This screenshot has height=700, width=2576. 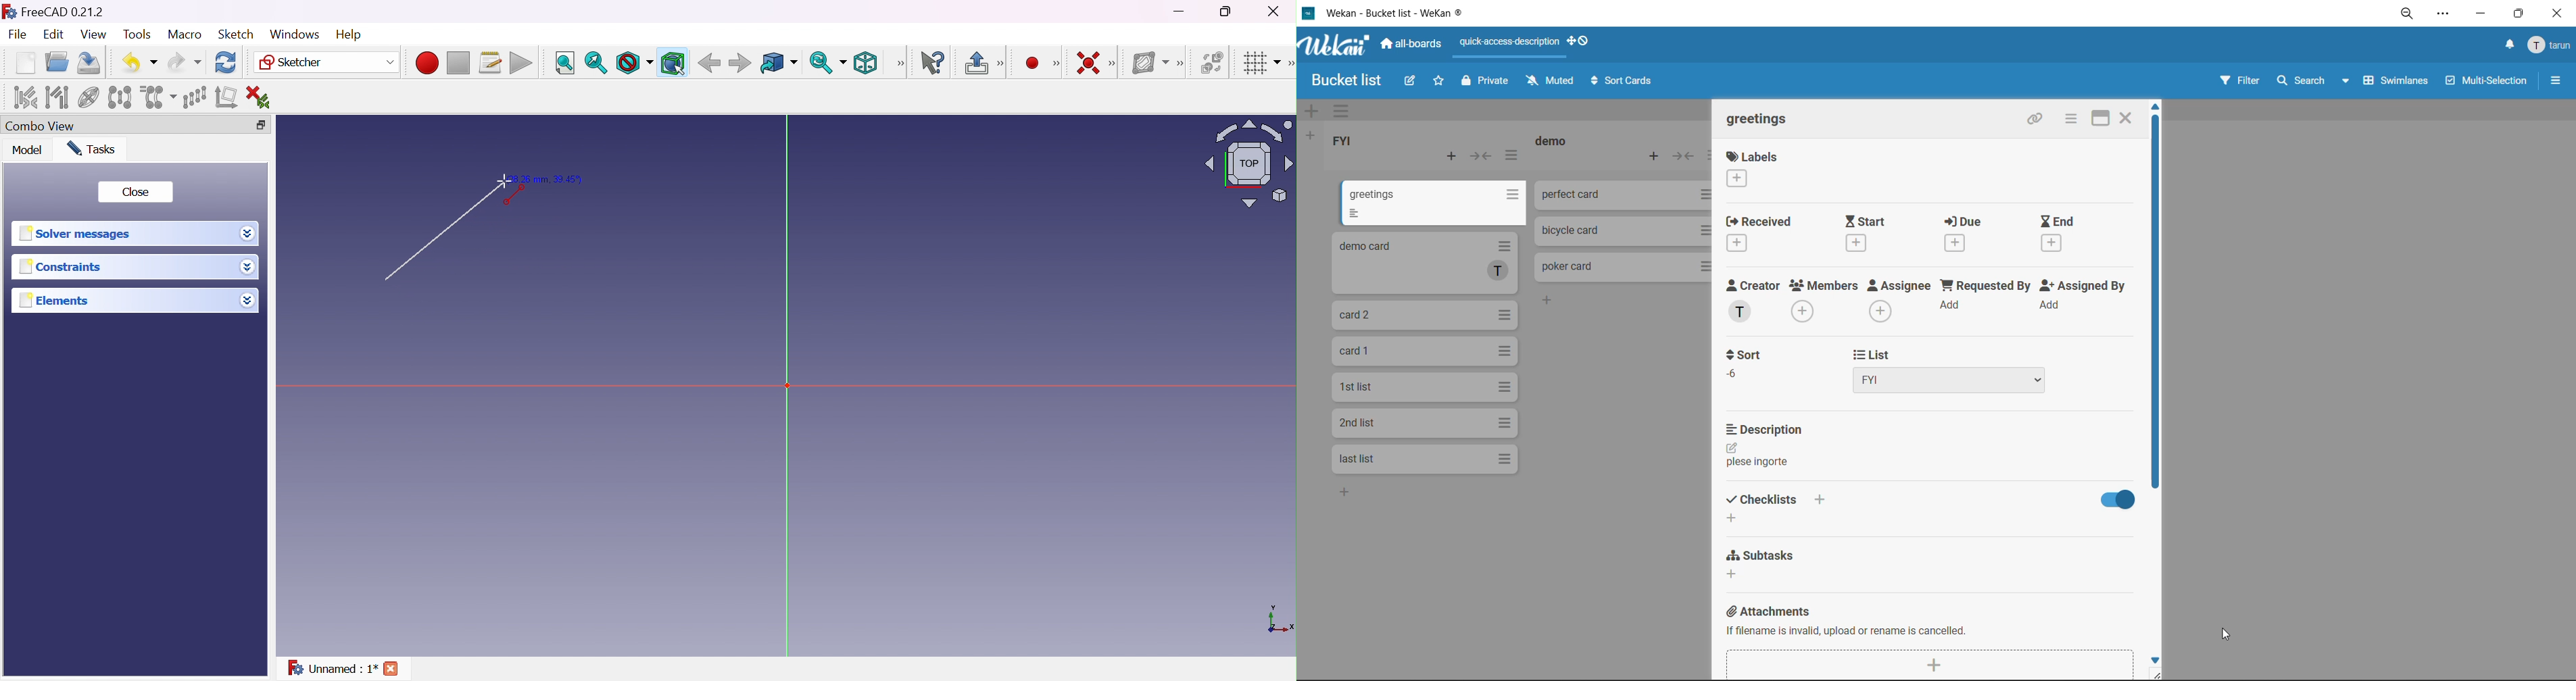 I want to click on Bounding box, so click(x=672, y=62).